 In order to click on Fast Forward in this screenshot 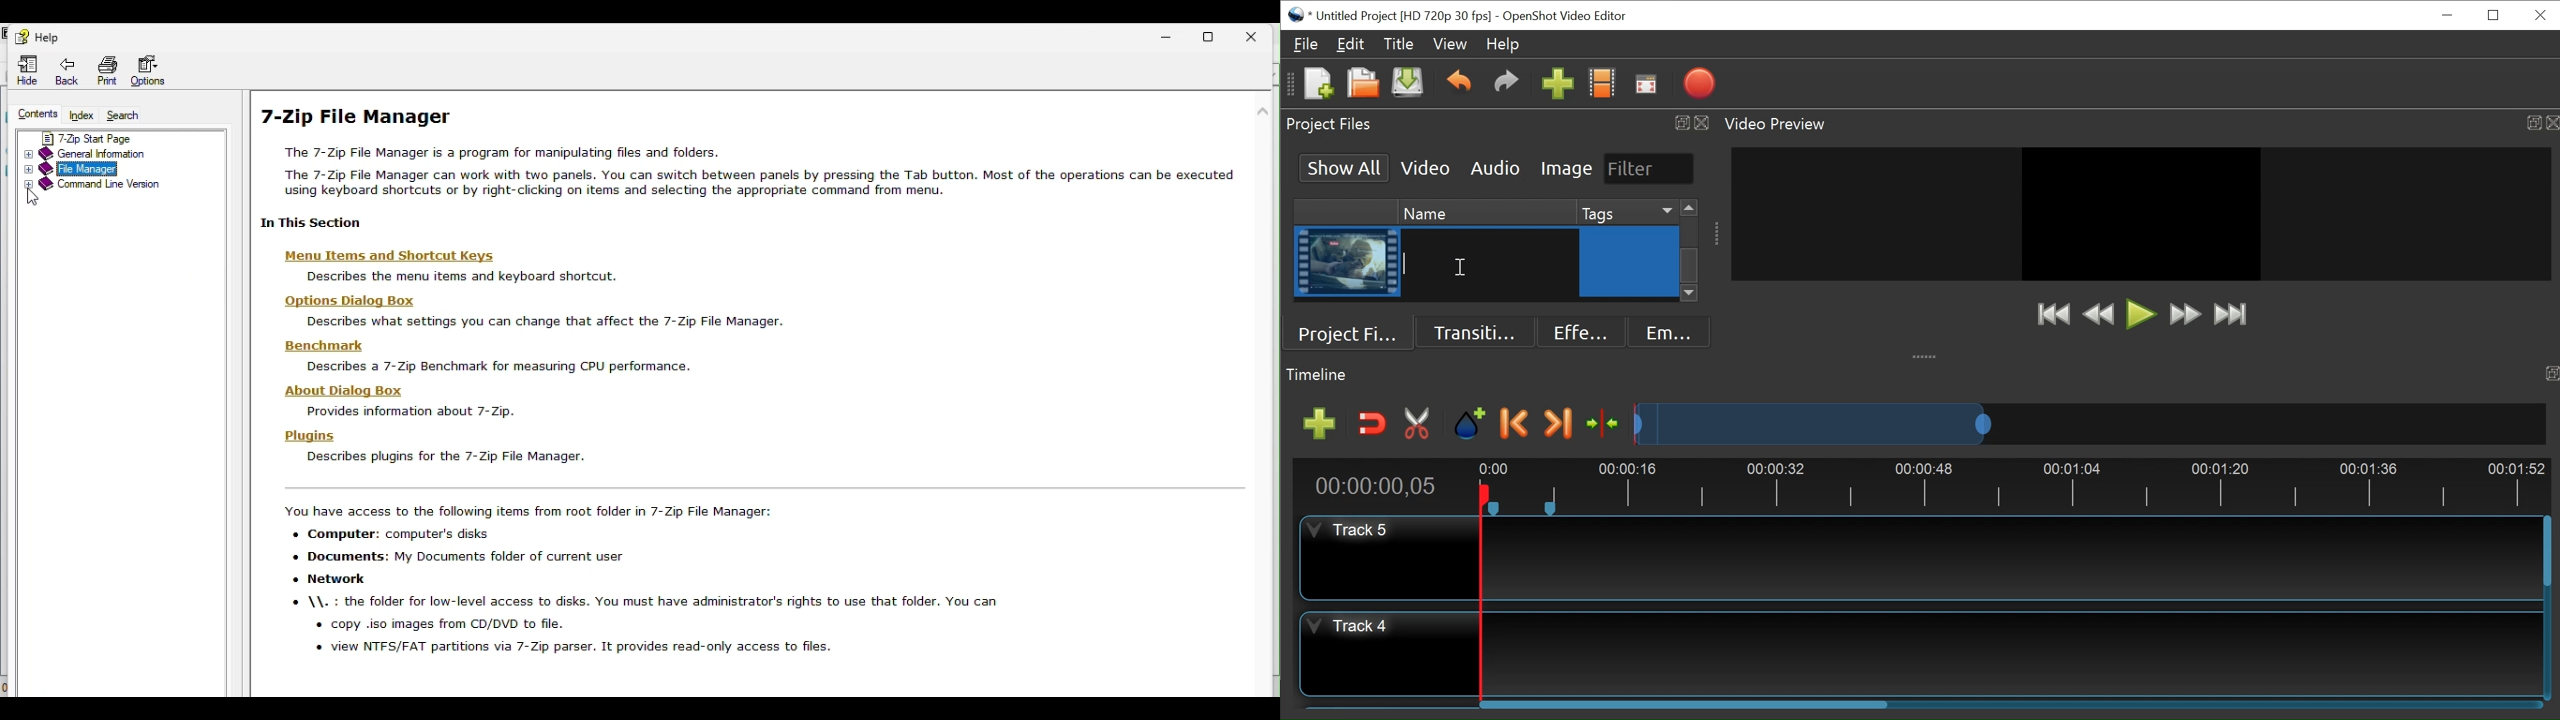, I will do `click(2185, 315)`.